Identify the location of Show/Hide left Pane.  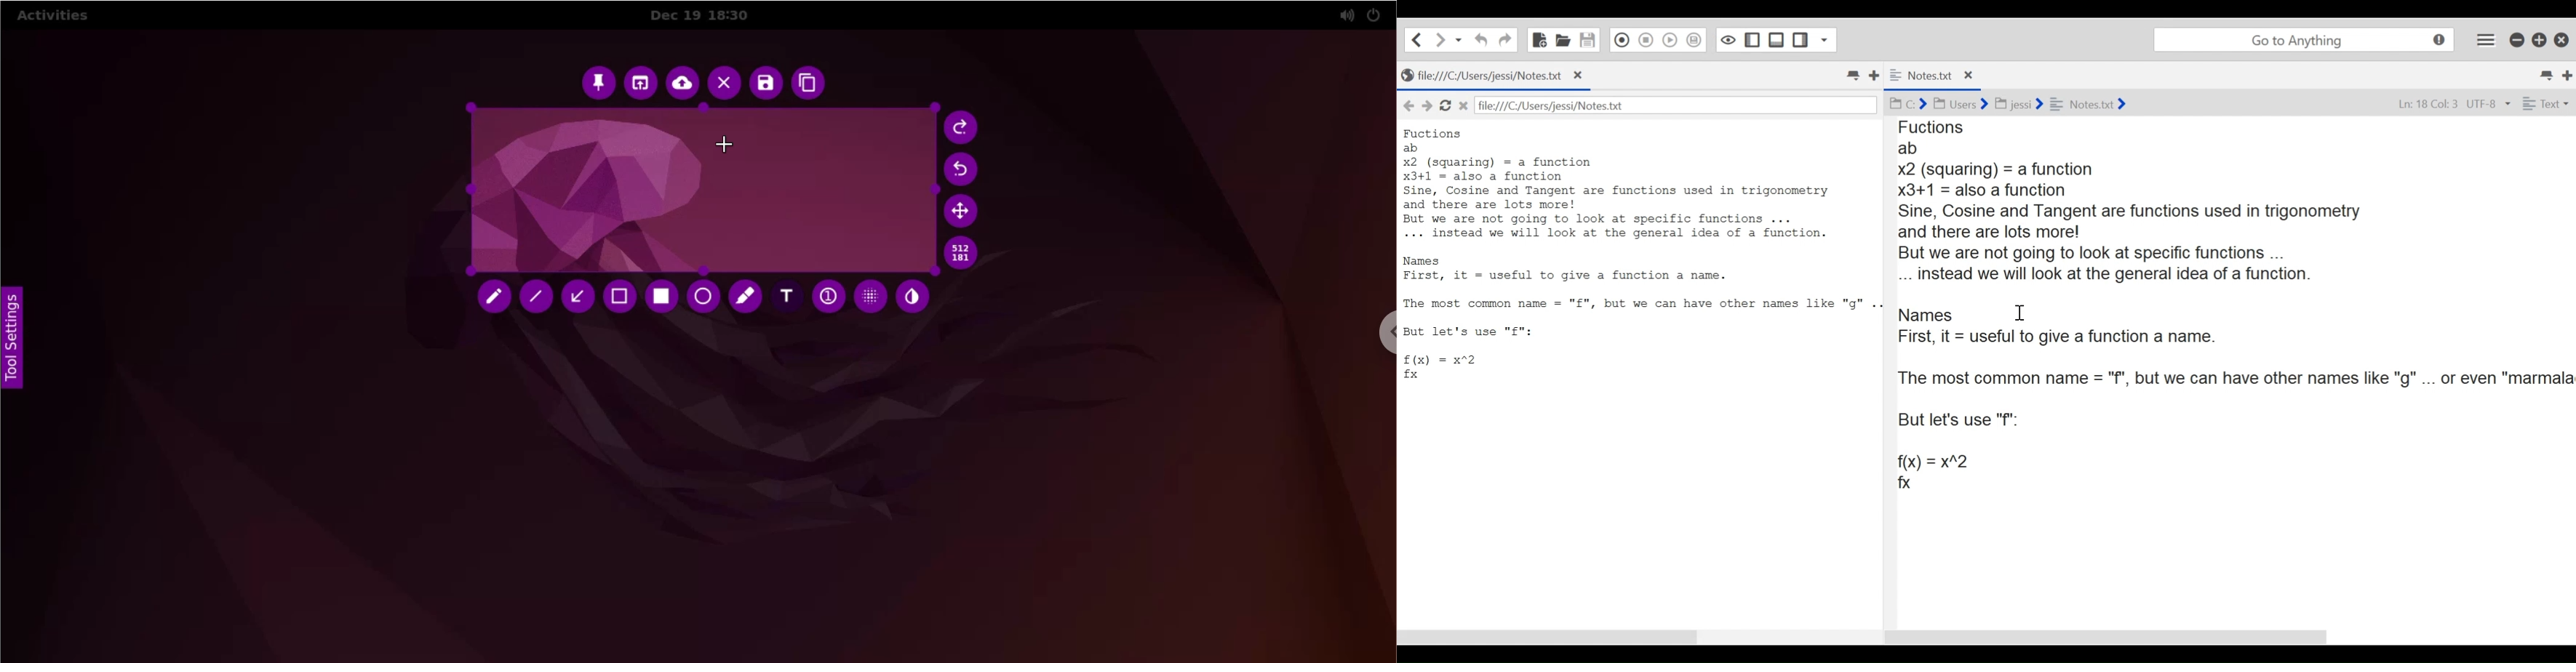
(1752, 41).